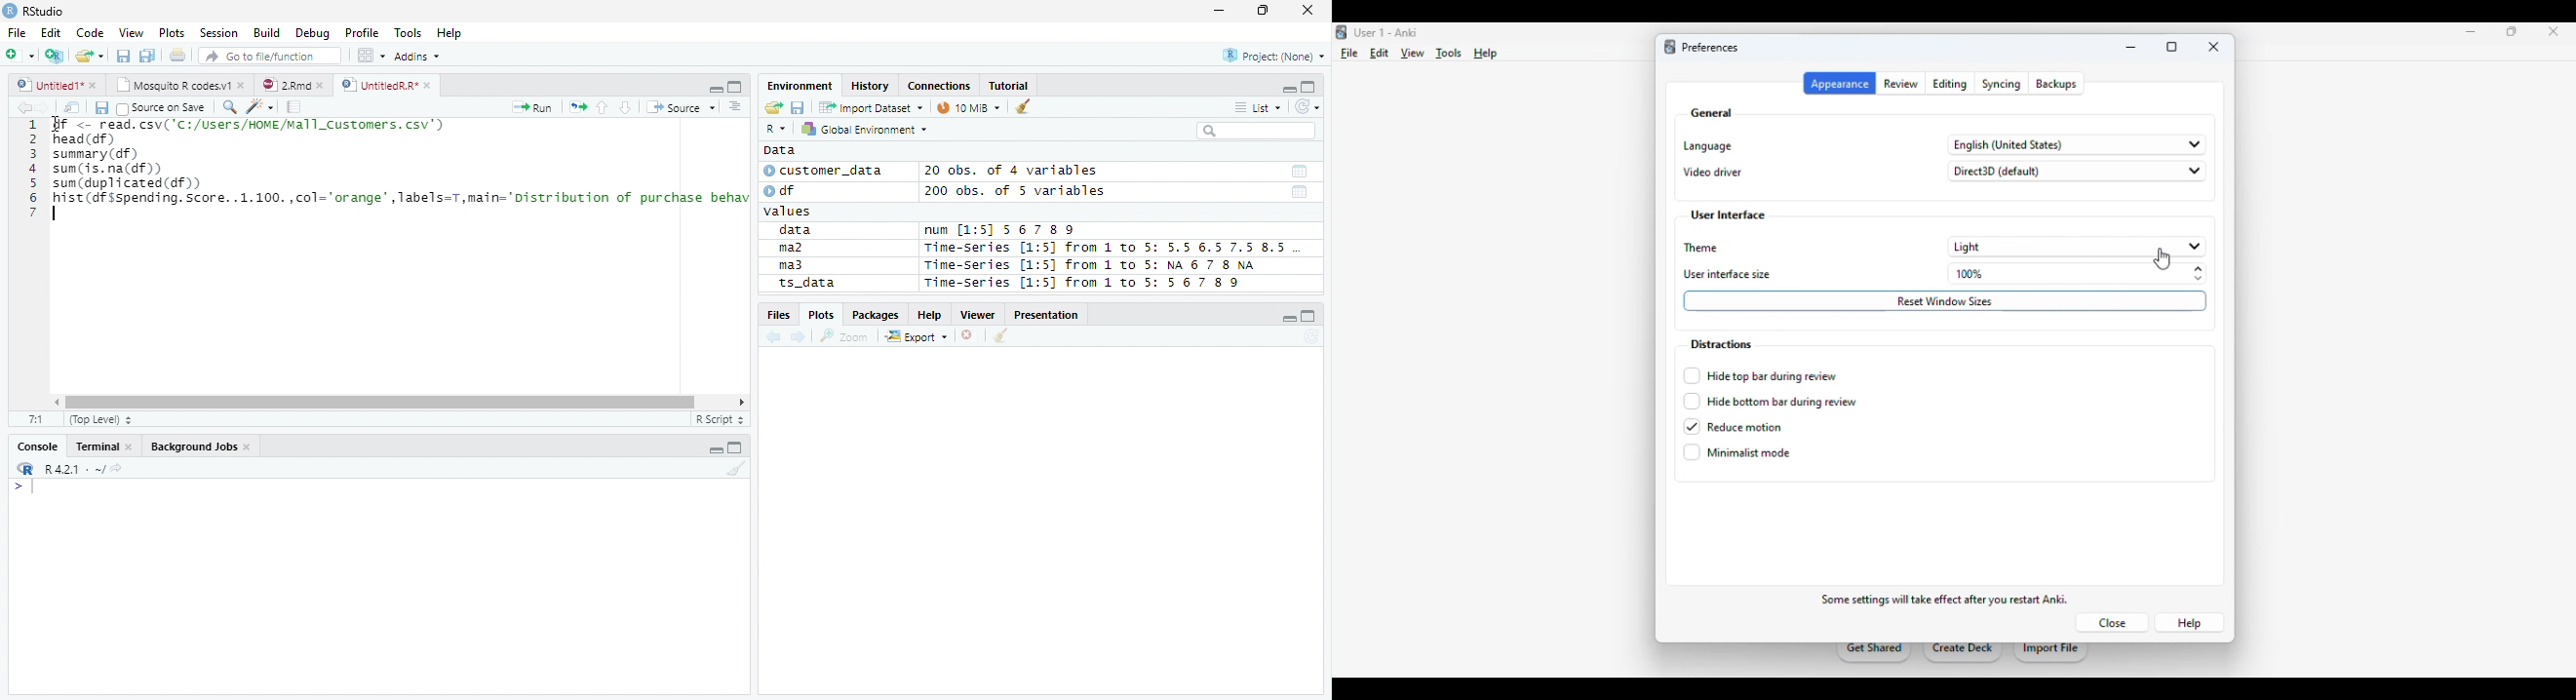 The image size is (2576, 700). Describe the element at coordinates (872, 87) in the screenshot. I see `History` at that location.